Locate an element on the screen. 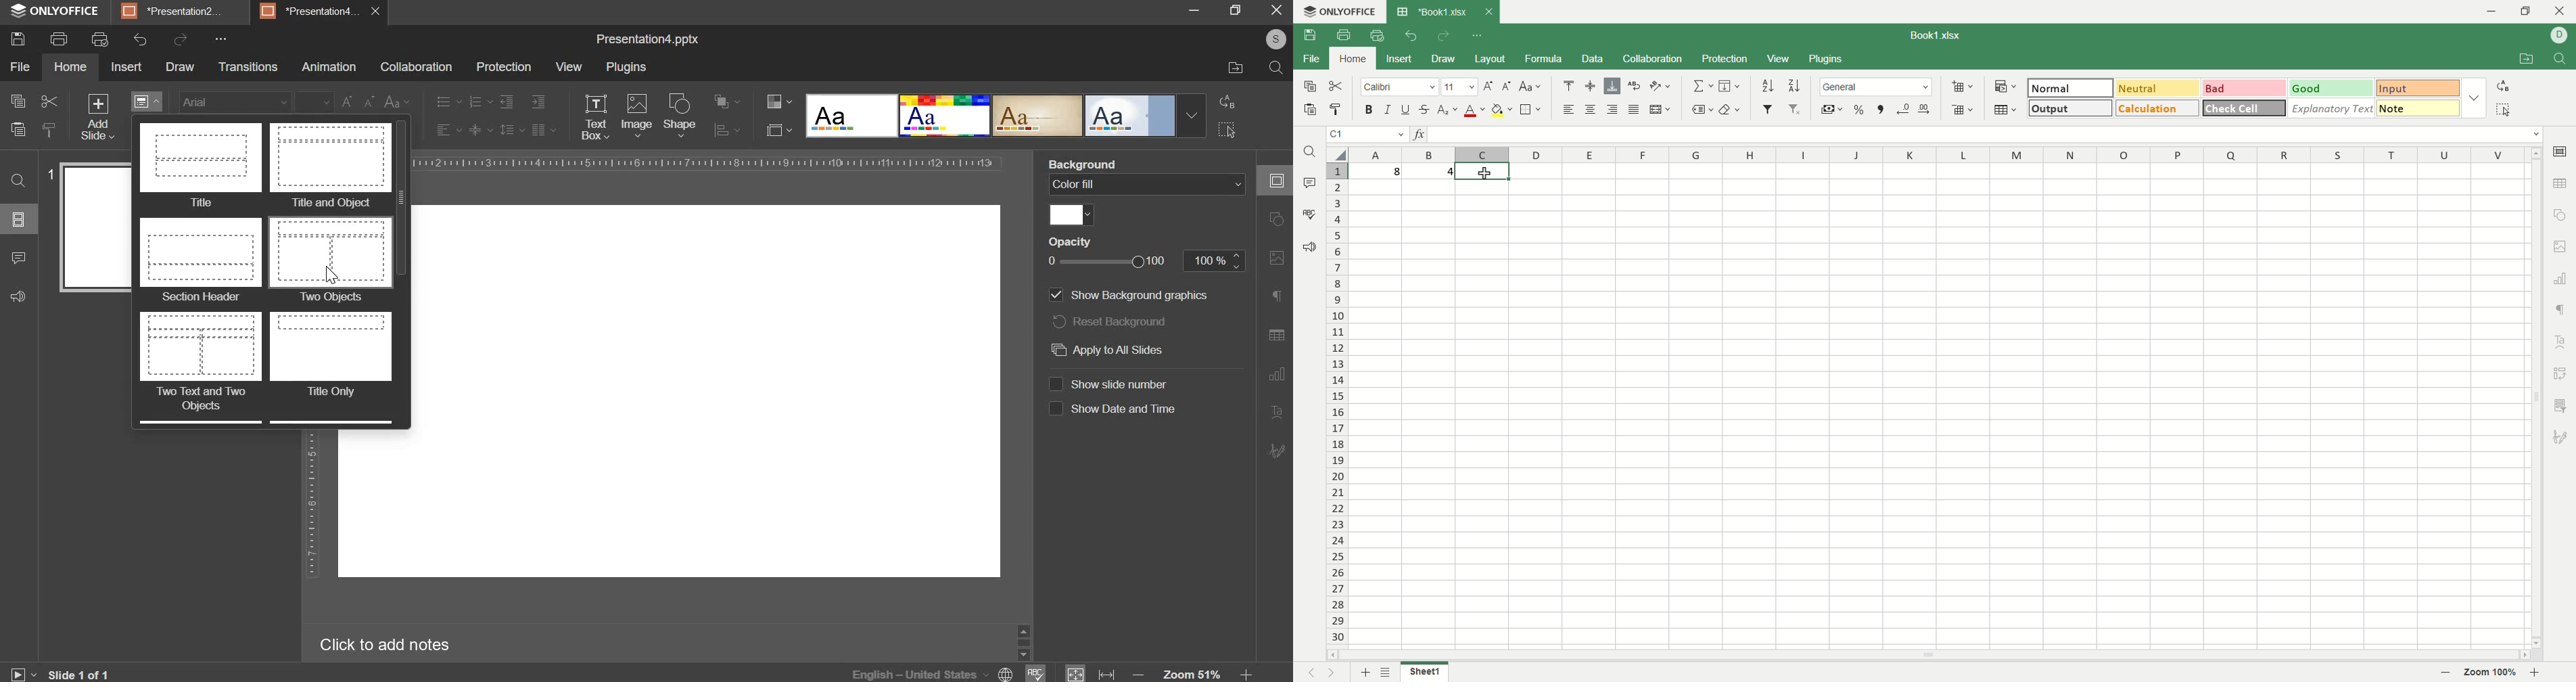 The width and height of the screenshot is (2576, 700). image is located at coordinates (637, 116).